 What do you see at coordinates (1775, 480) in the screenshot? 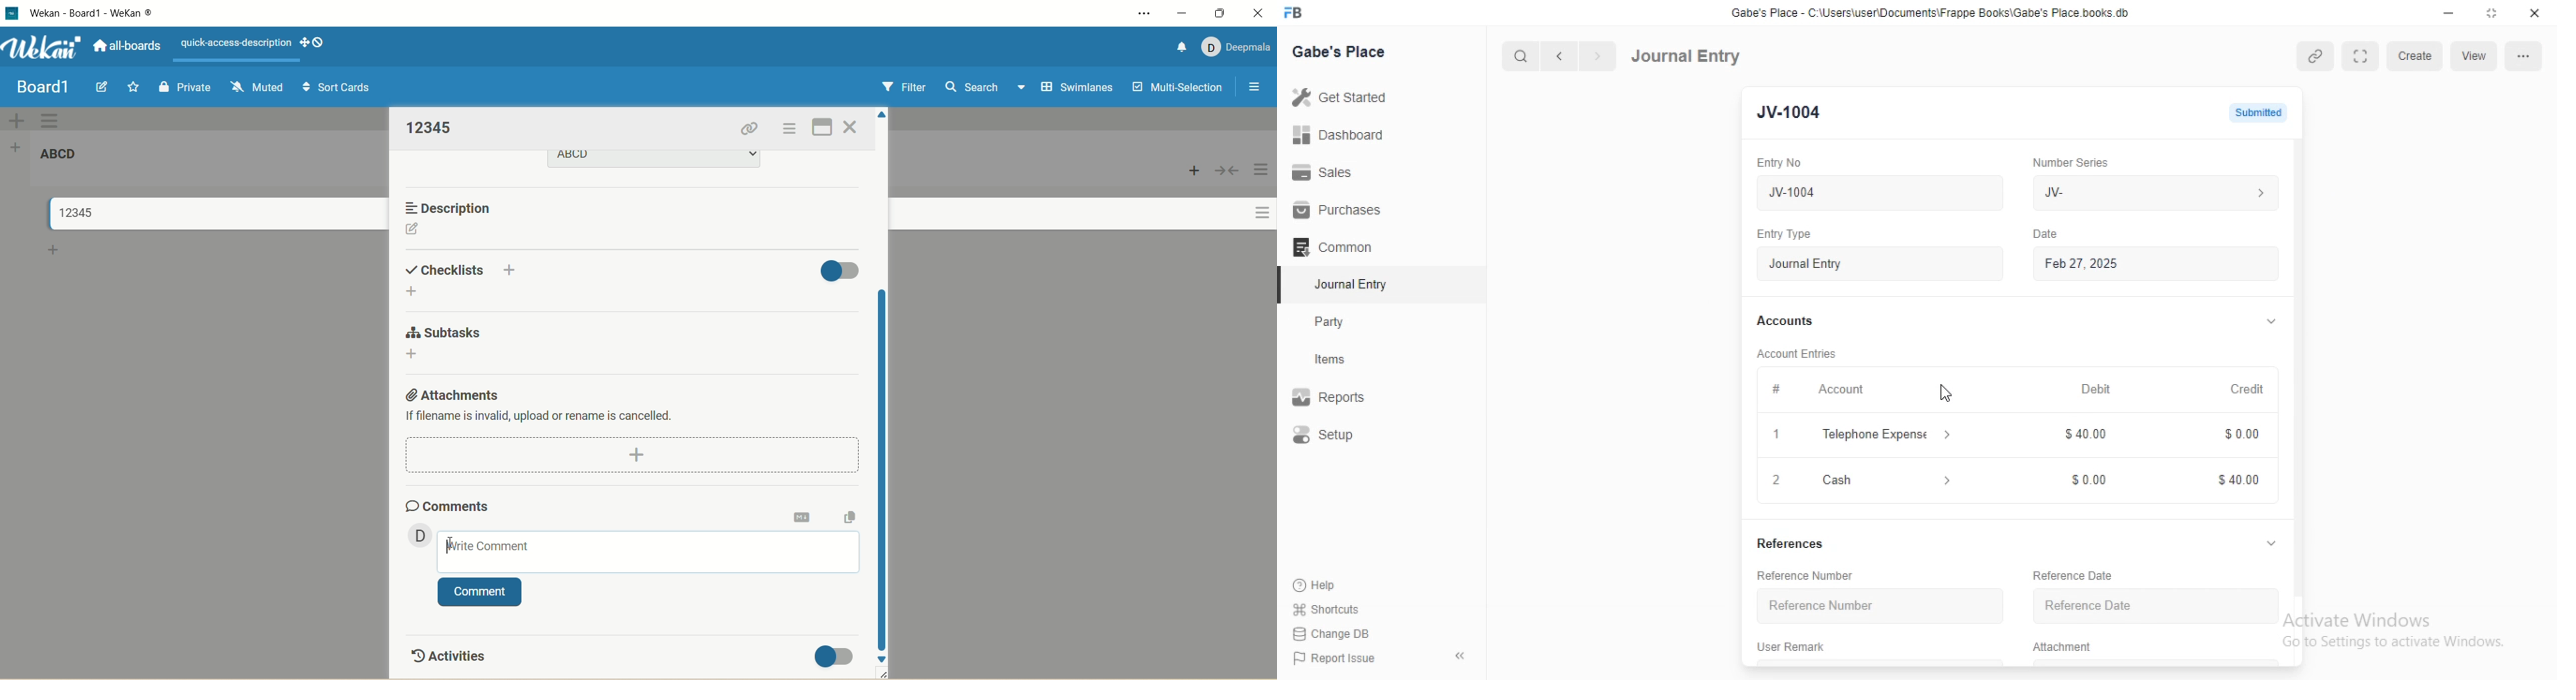
I see `2` at bounding box center [1775, 480].